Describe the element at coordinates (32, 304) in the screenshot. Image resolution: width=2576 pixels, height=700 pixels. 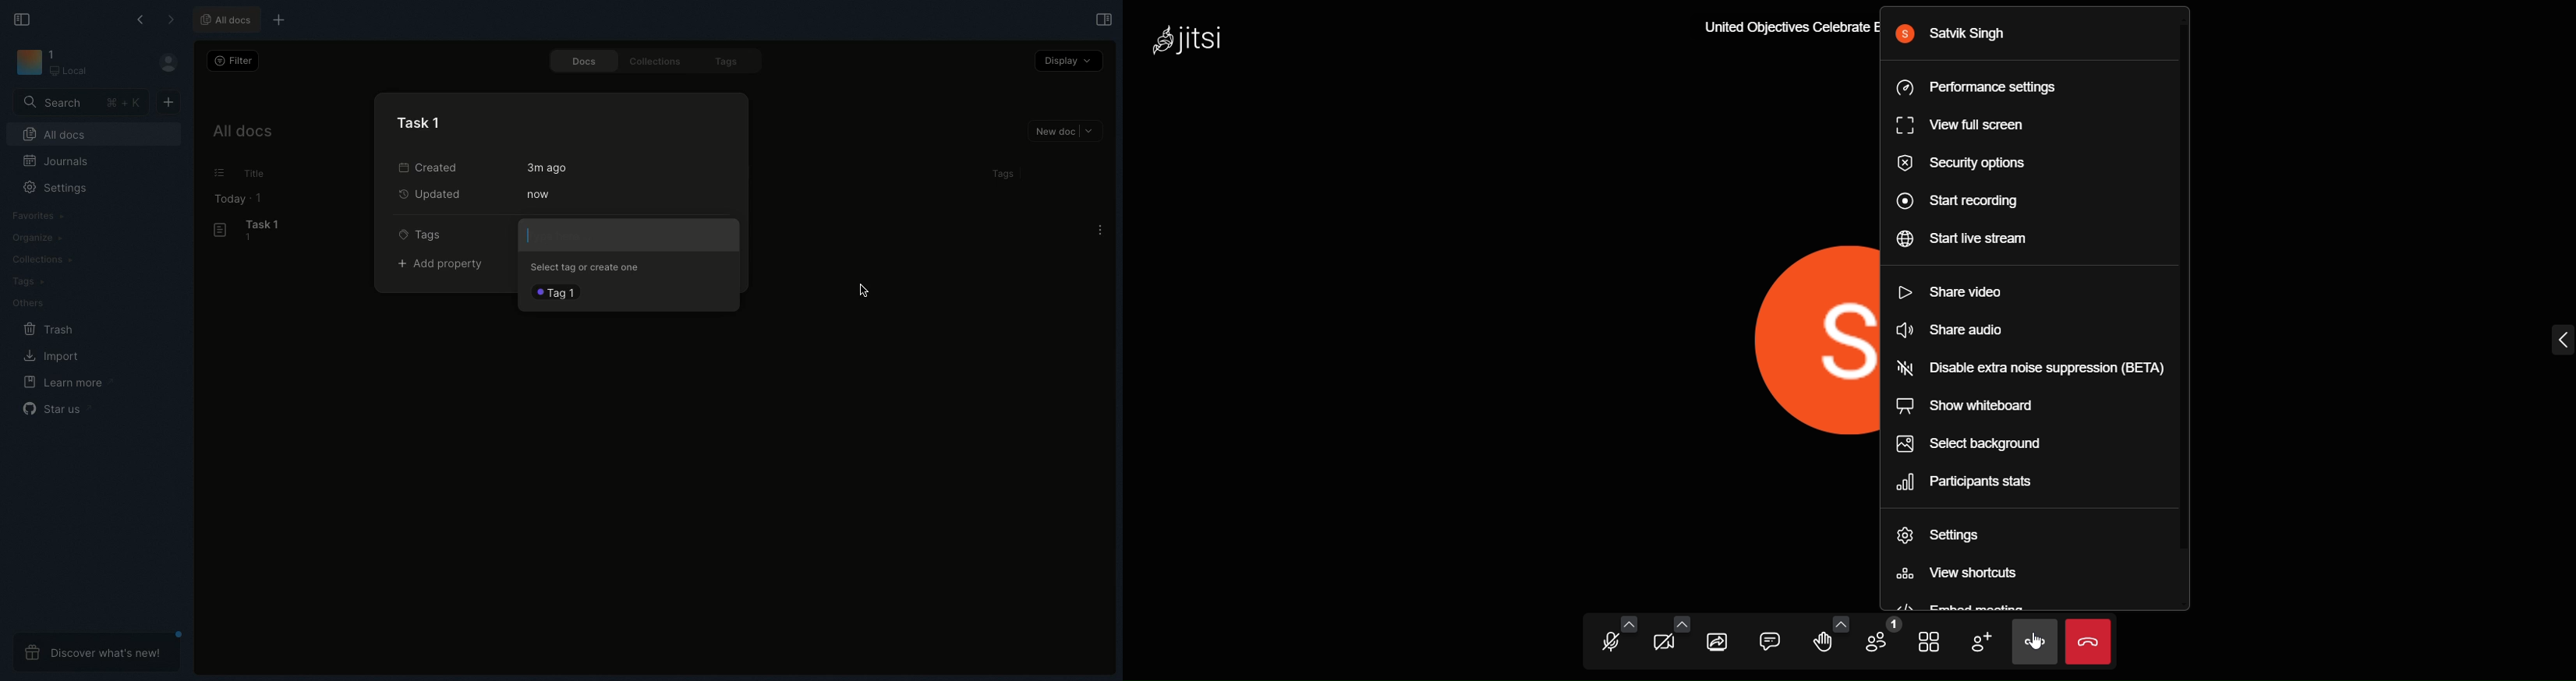
I see `Others` at that location.